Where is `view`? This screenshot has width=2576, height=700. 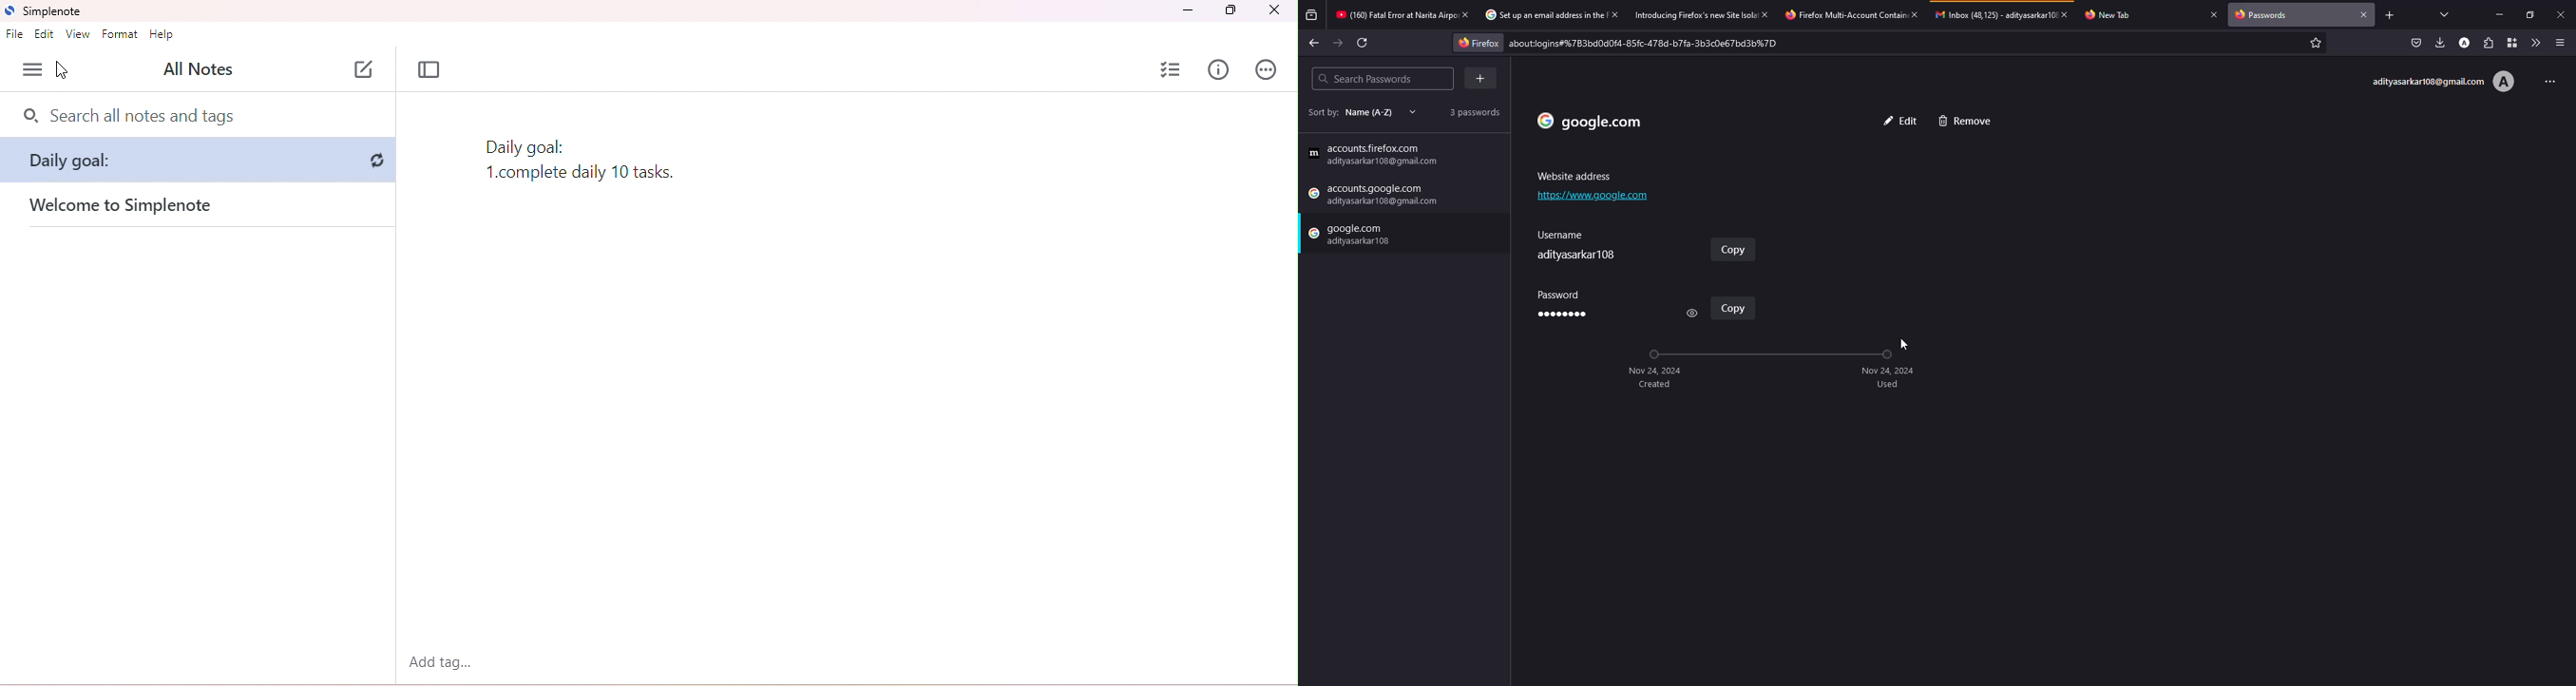
view is located at coordinates (1692, 312).